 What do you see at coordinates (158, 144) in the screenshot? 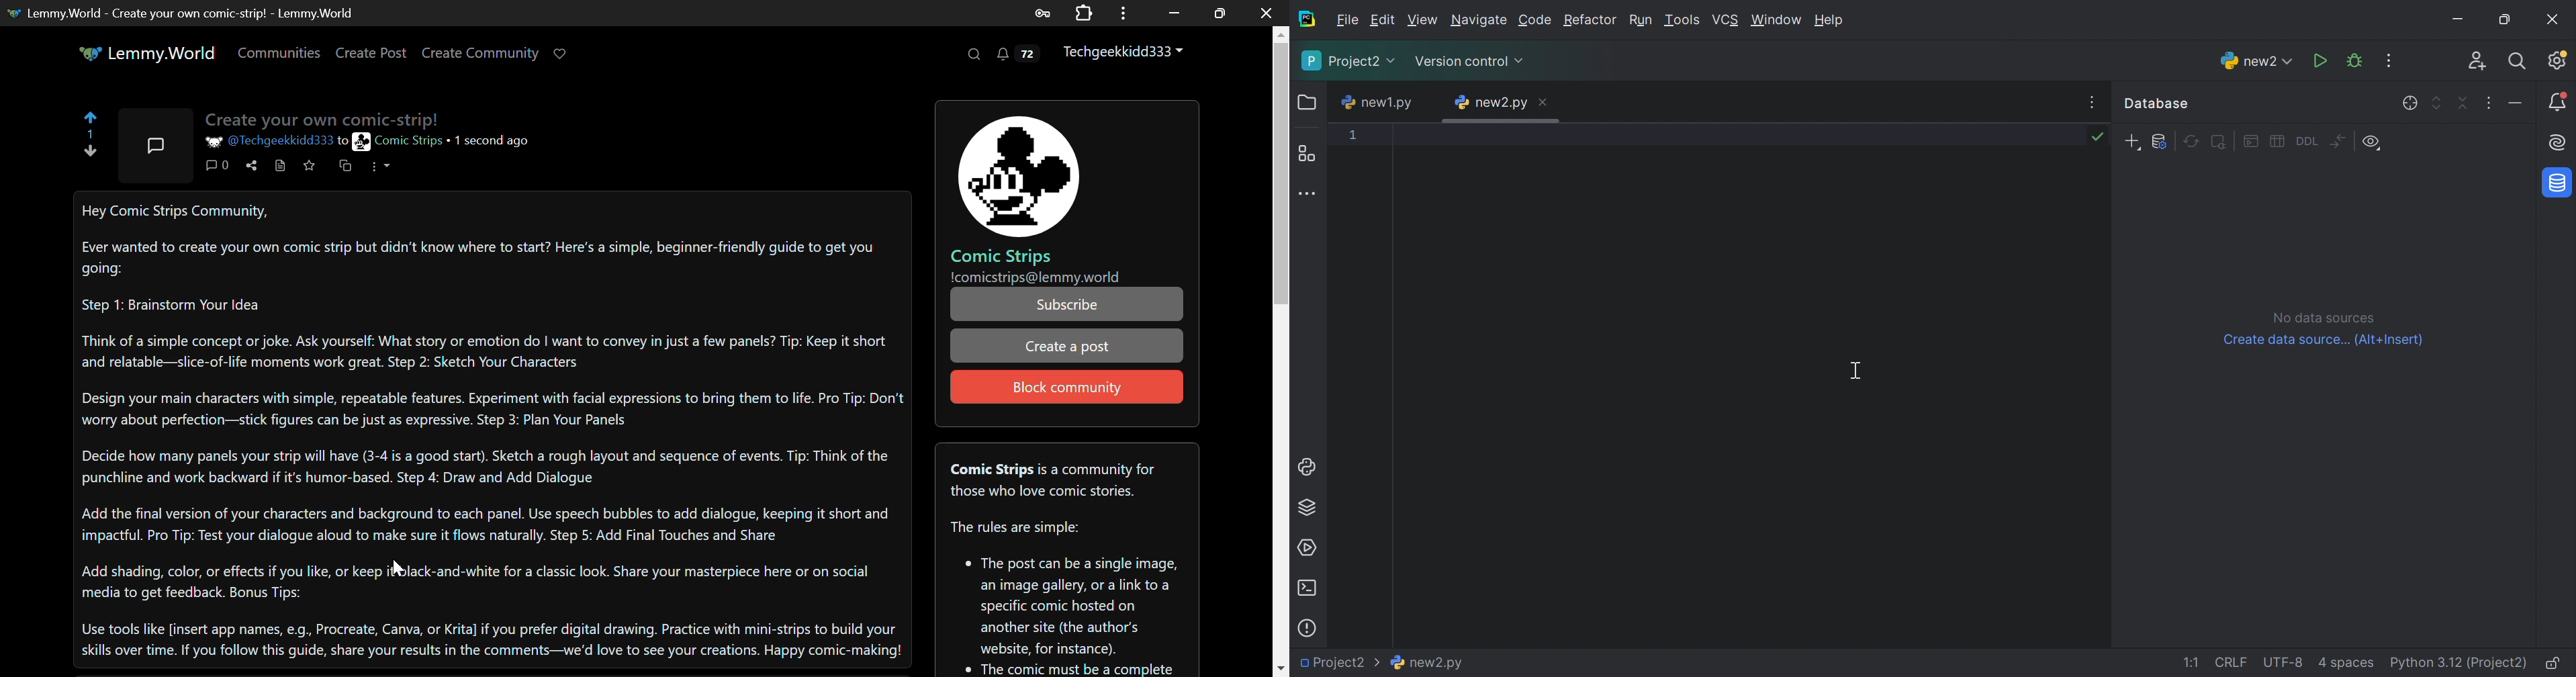
I see `Community Post Icon` at bounding box center [158, 144].